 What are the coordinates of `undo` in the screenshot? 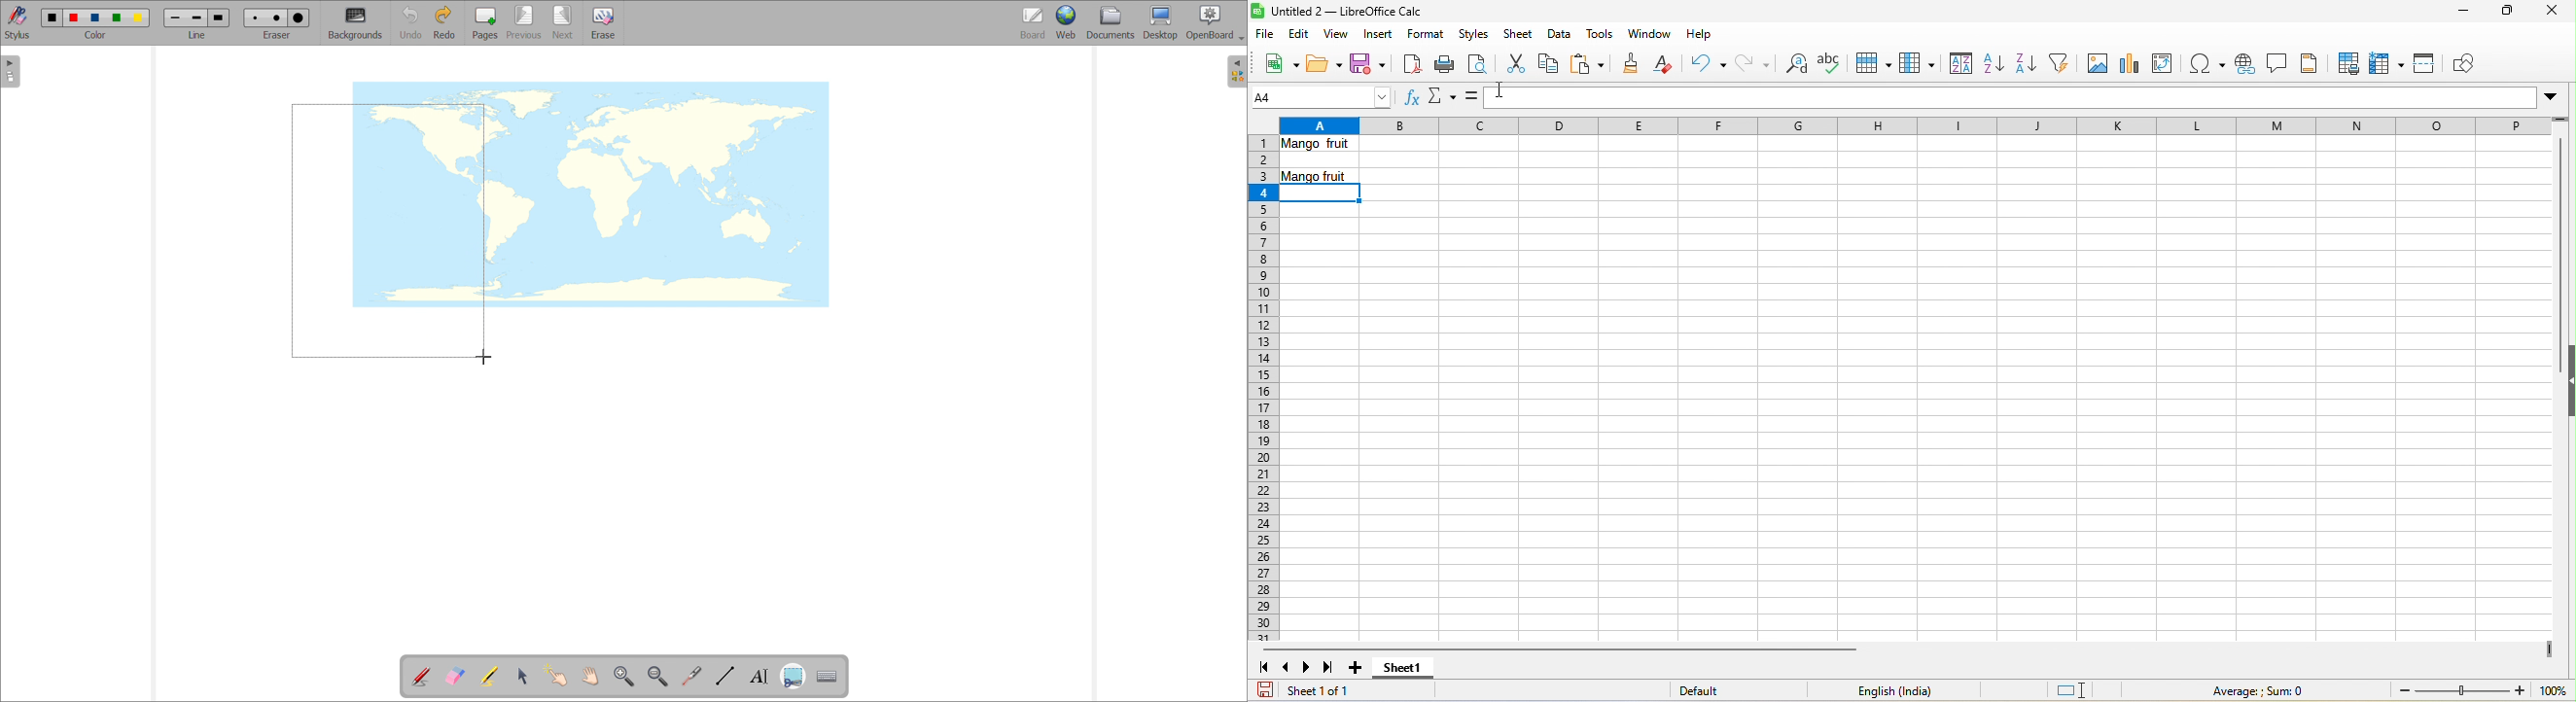 It's located at (1708, 65).